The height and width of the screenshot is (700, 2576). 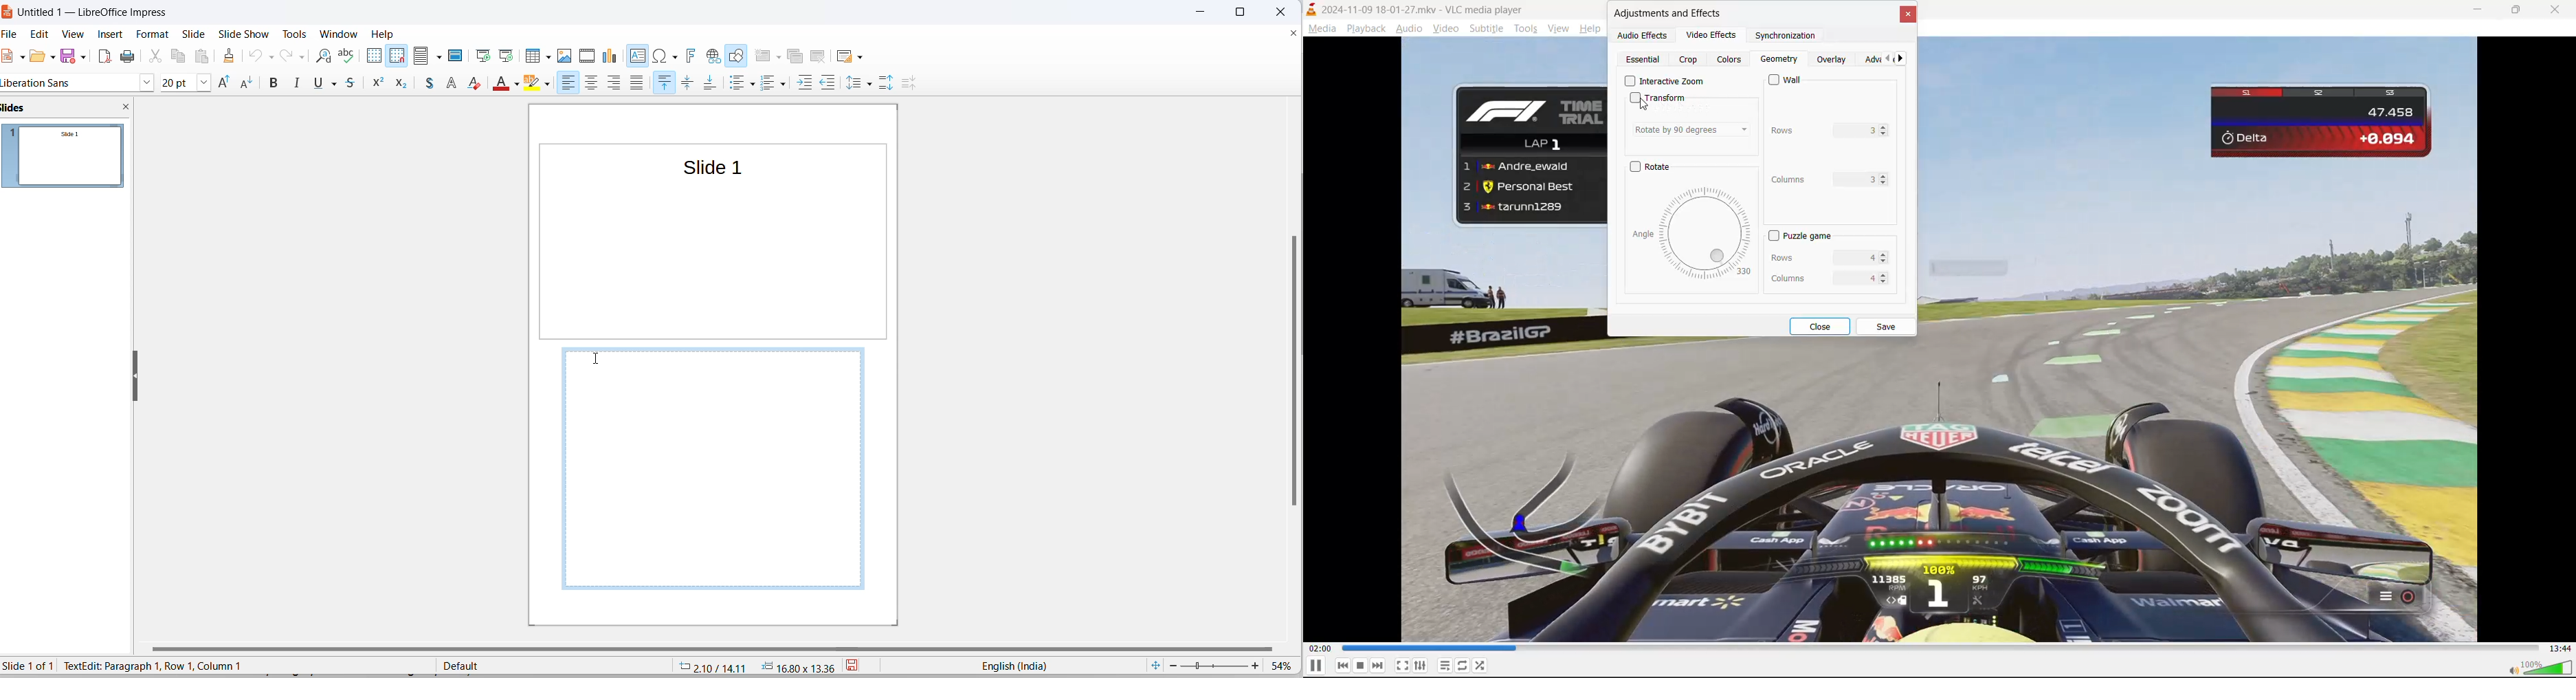 I want to click on insert fontwork text, so click(x=692, y=56).